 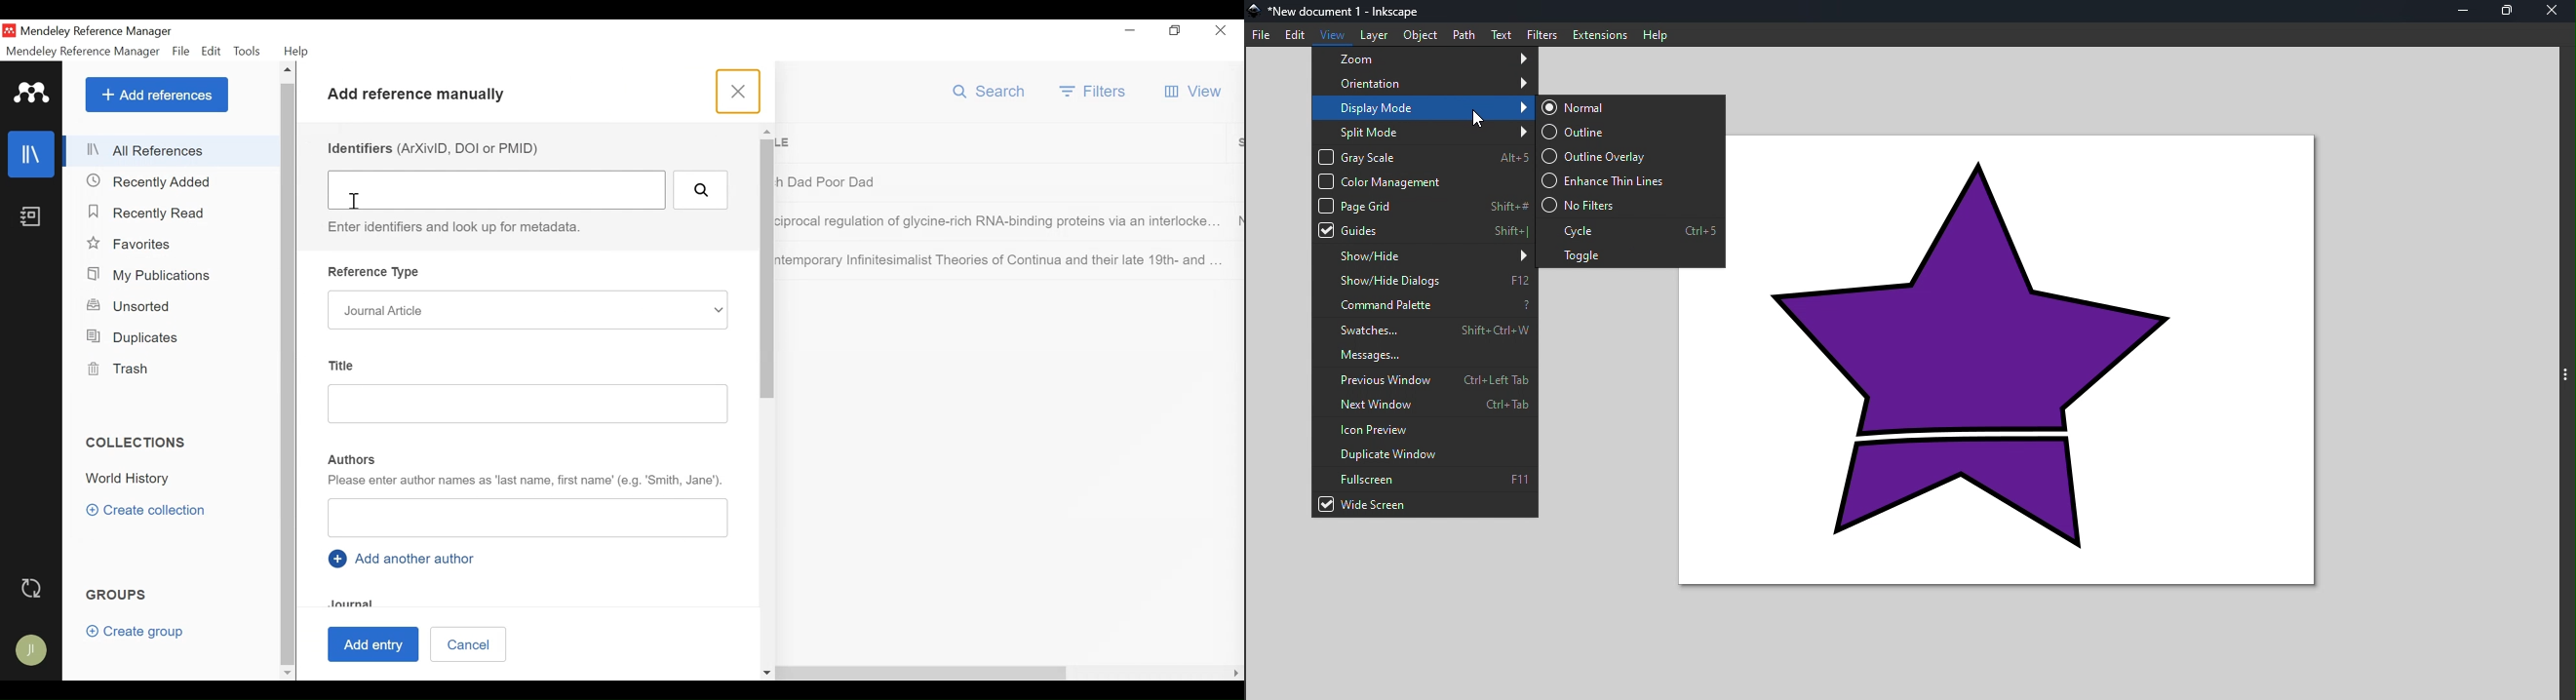 I want to click on Regulation of lysine rich RNA binding proteins via an interlocke, so click(x=1001, y=224).